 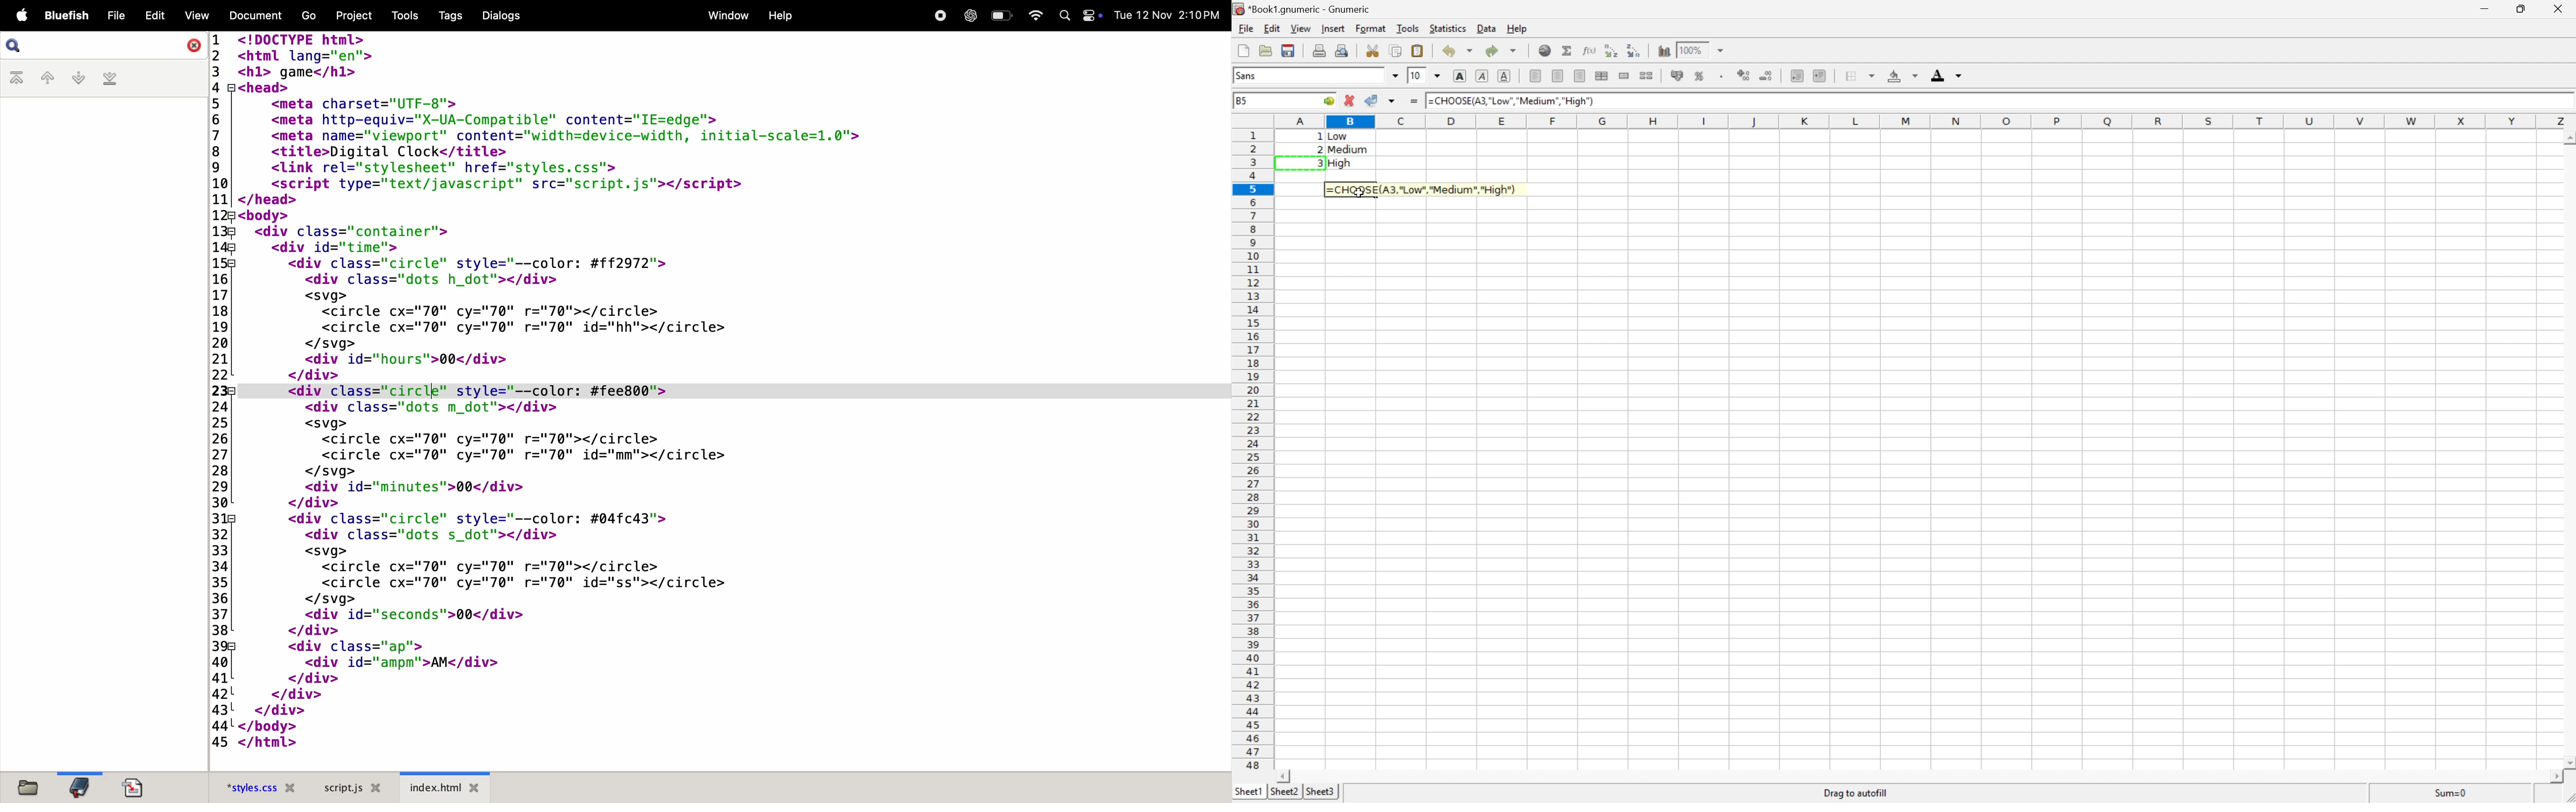 I want to click on Line 23 code, so click(x=617, y=389).